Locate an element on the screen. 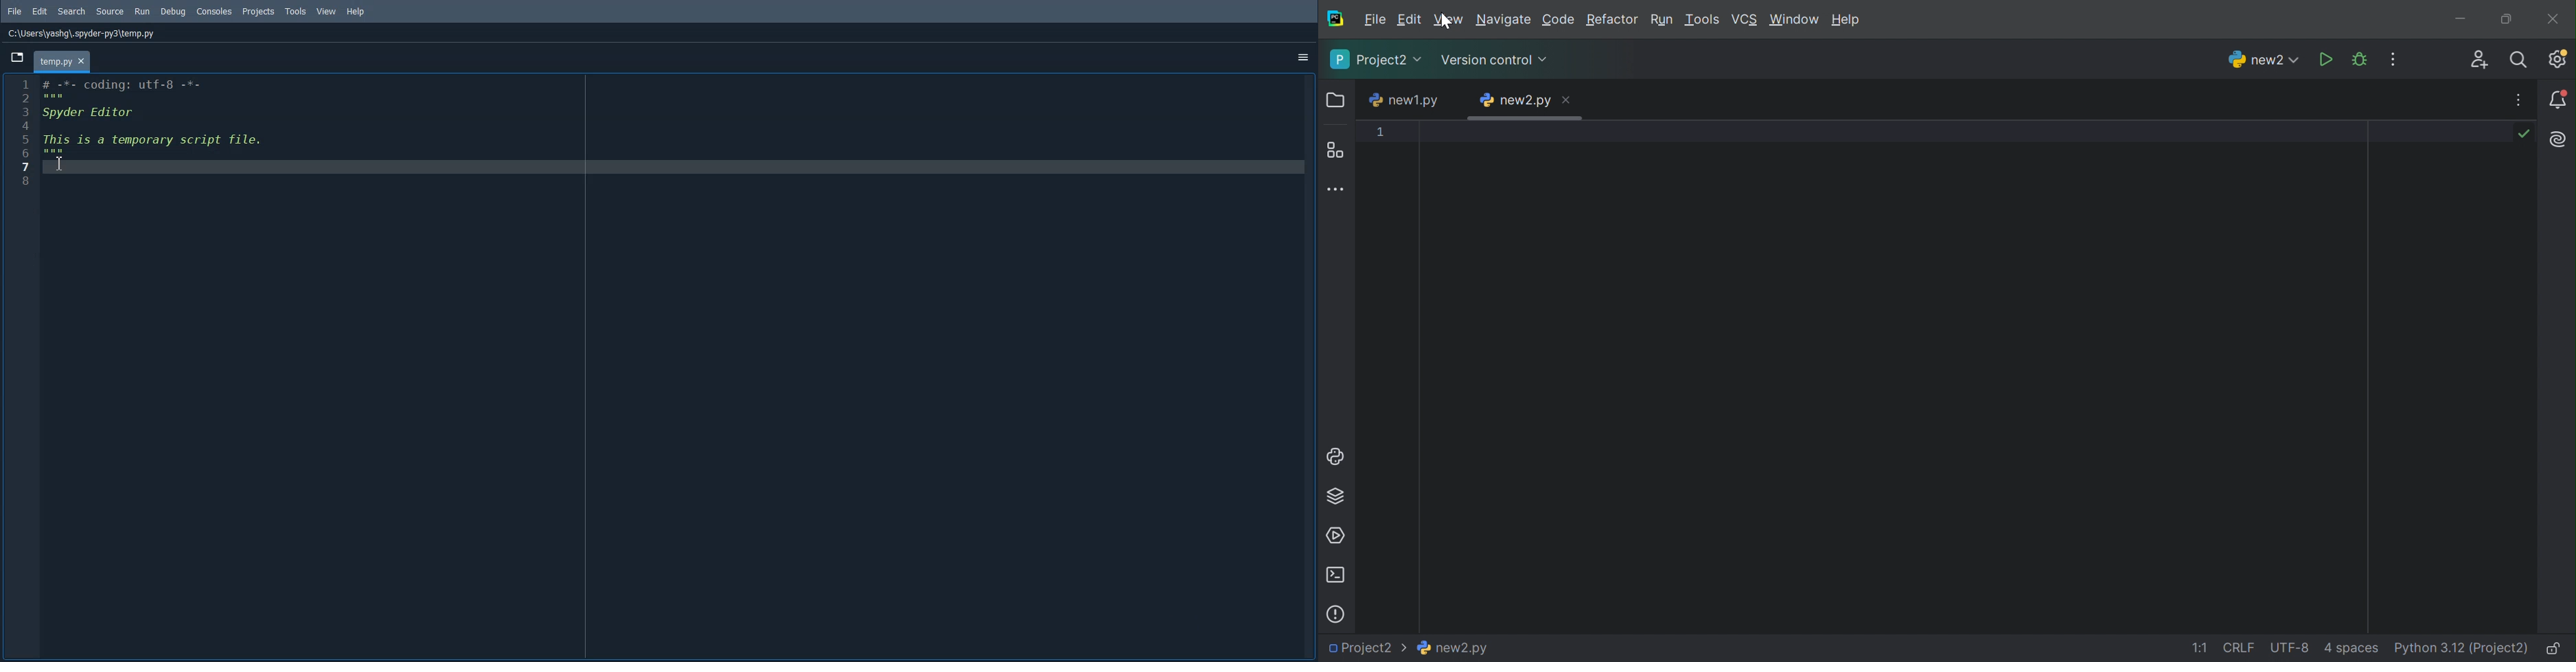  Minimize is located at coordinates (2467, 19).